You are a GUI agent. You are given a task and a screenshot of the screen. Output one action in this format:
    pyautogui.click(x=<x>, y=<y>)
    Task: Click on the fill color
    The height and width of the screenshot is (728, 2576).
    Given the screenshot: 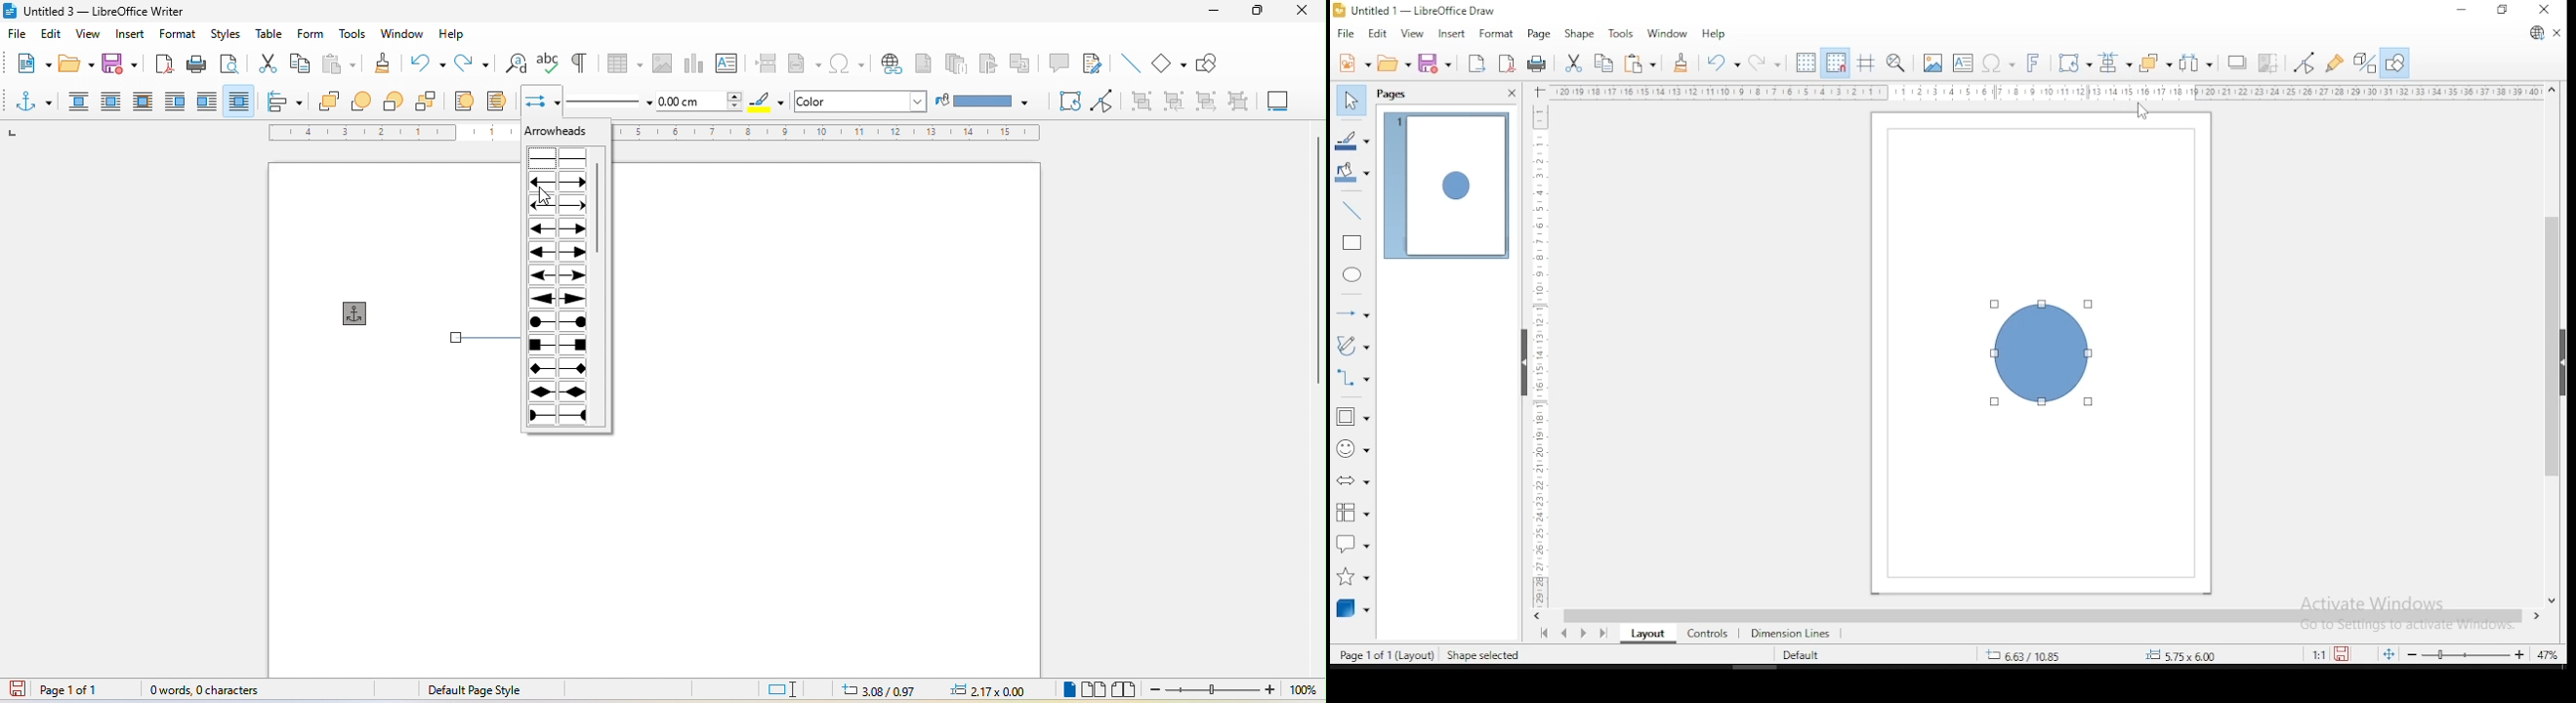 What is the action you would take?
    pyautogui.click(x=1353, y=172)
    